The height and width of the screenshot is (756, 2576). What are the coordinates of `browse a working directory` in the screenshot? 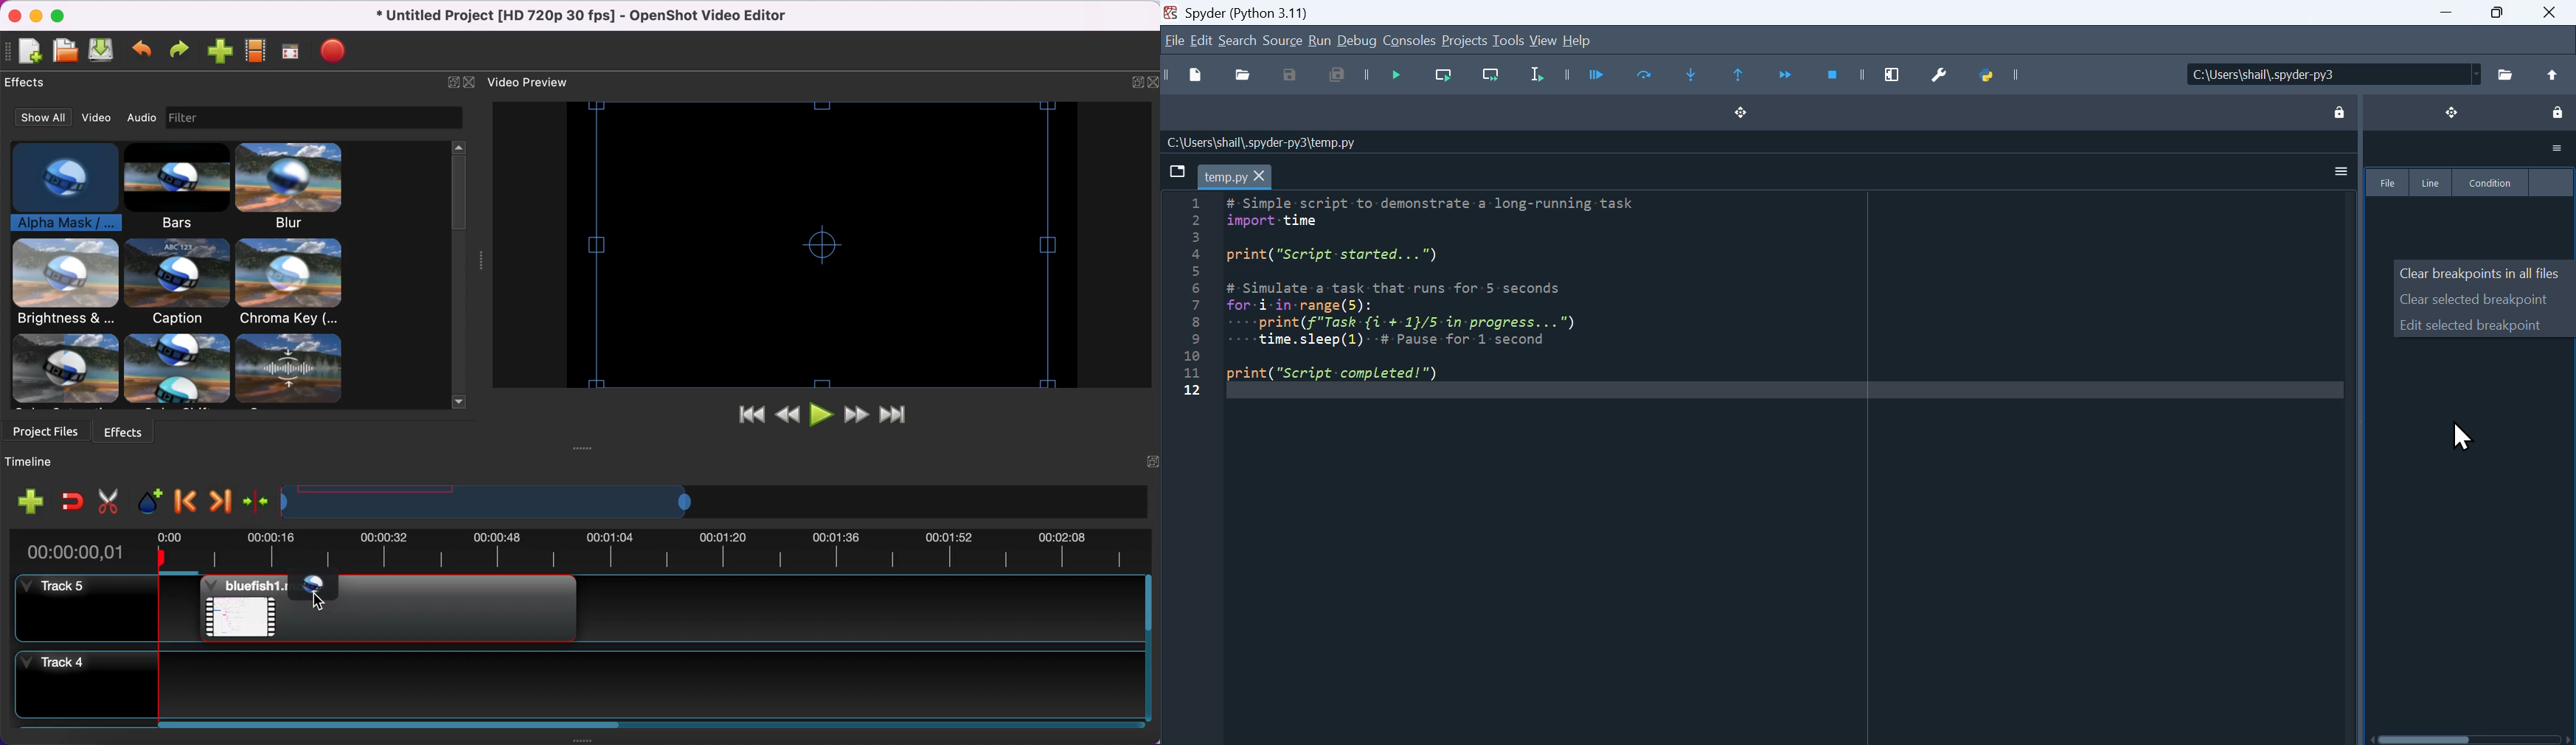 It's located at (2505, 74).